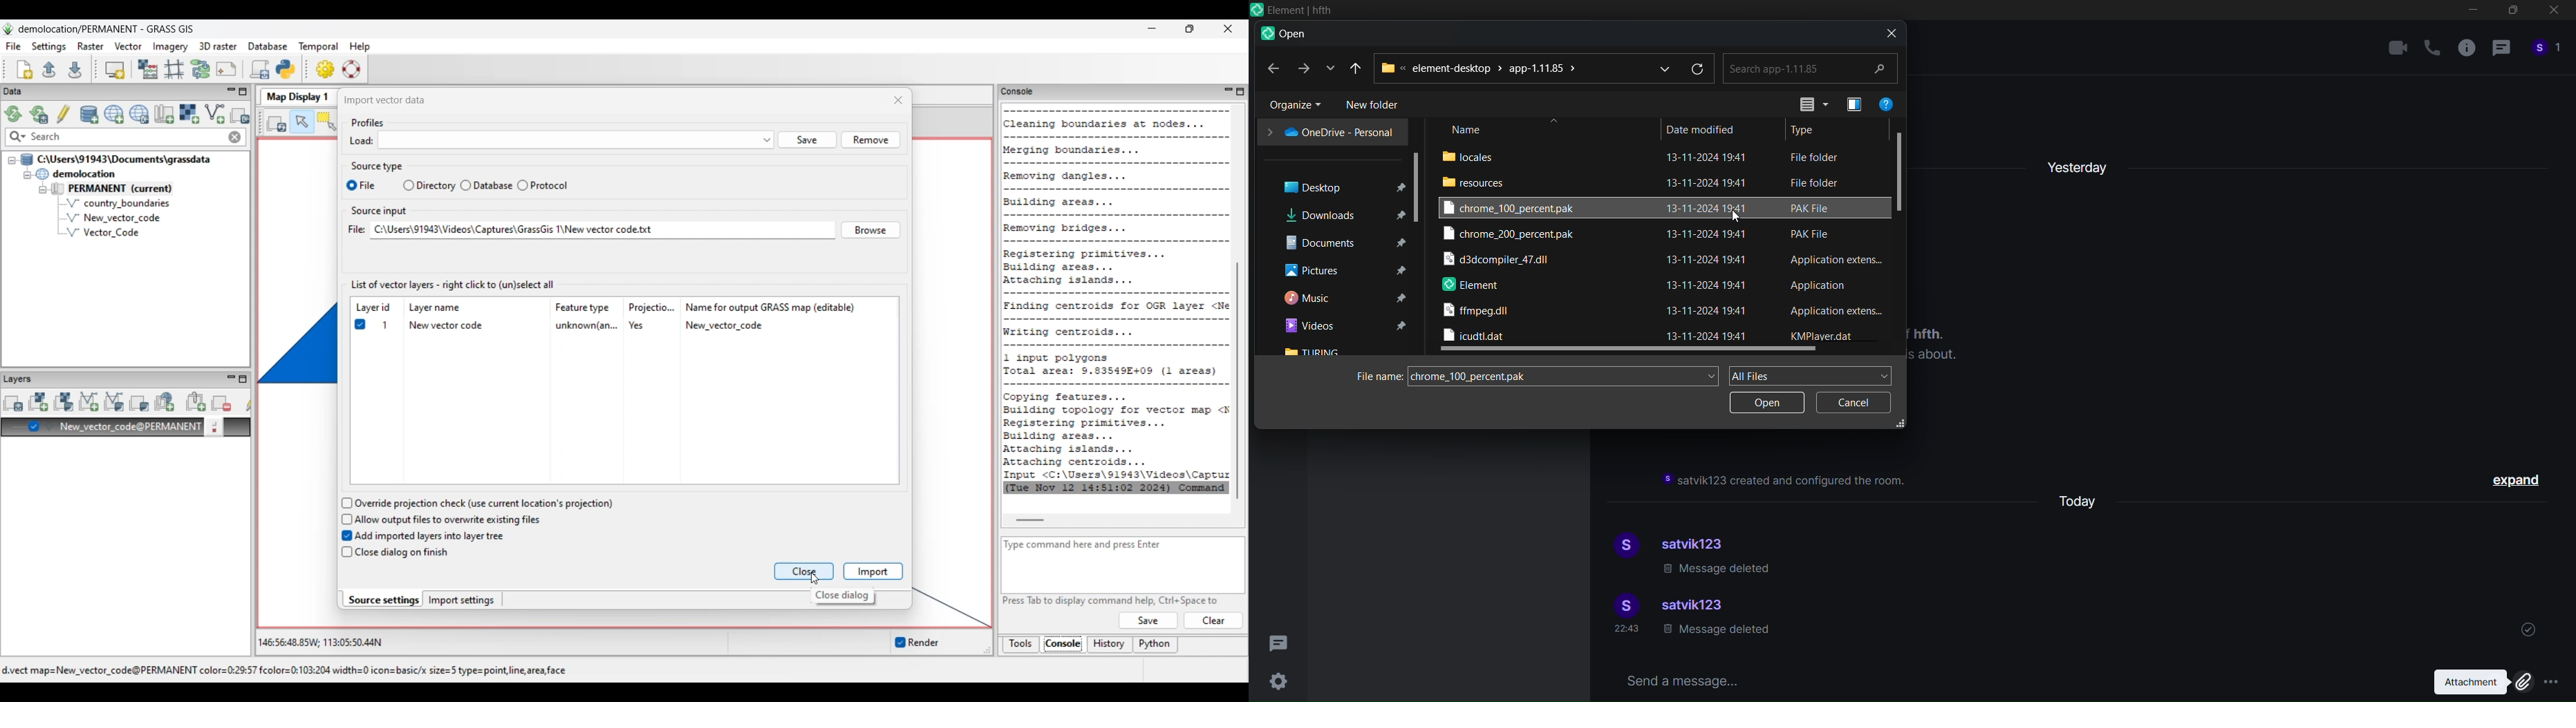 The width and height of the screenshot is (2576, 728). What do you see at coordinates (1329, 132) in the screenshot?
I see `one drive` at bounding box center [1329, 132].